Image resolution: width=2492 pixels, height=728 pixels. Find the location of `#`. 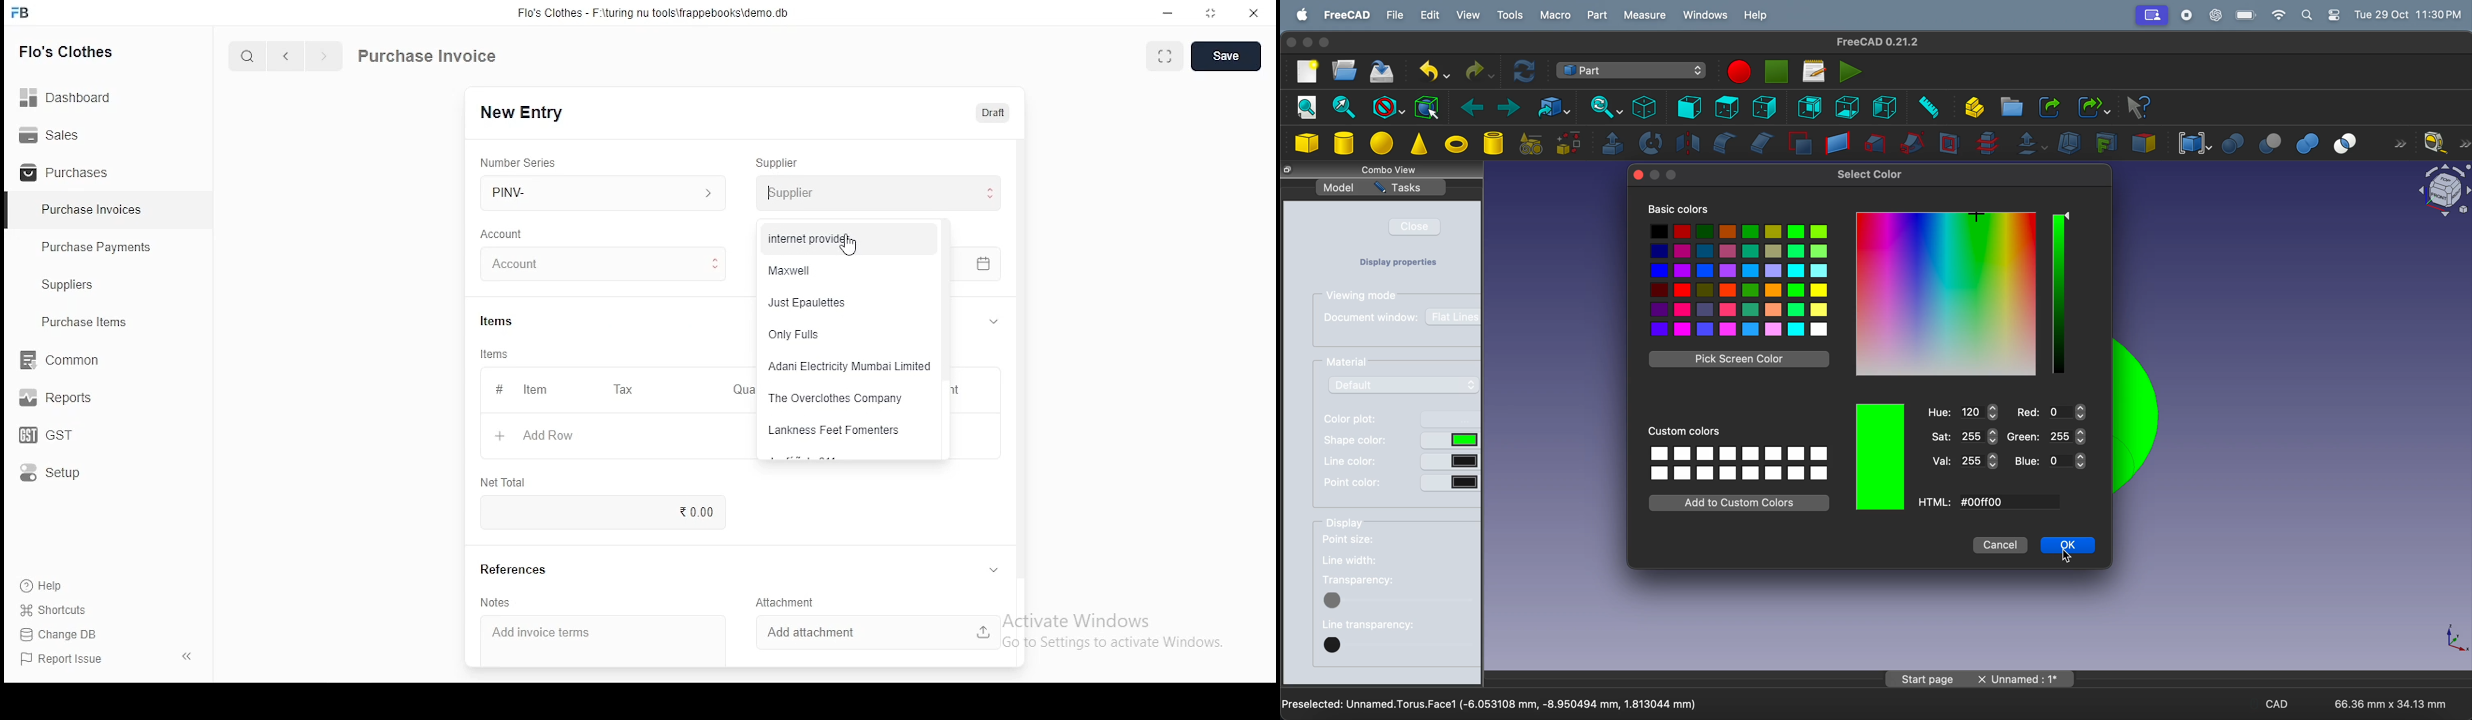

# is located at coordinates (499, 391).